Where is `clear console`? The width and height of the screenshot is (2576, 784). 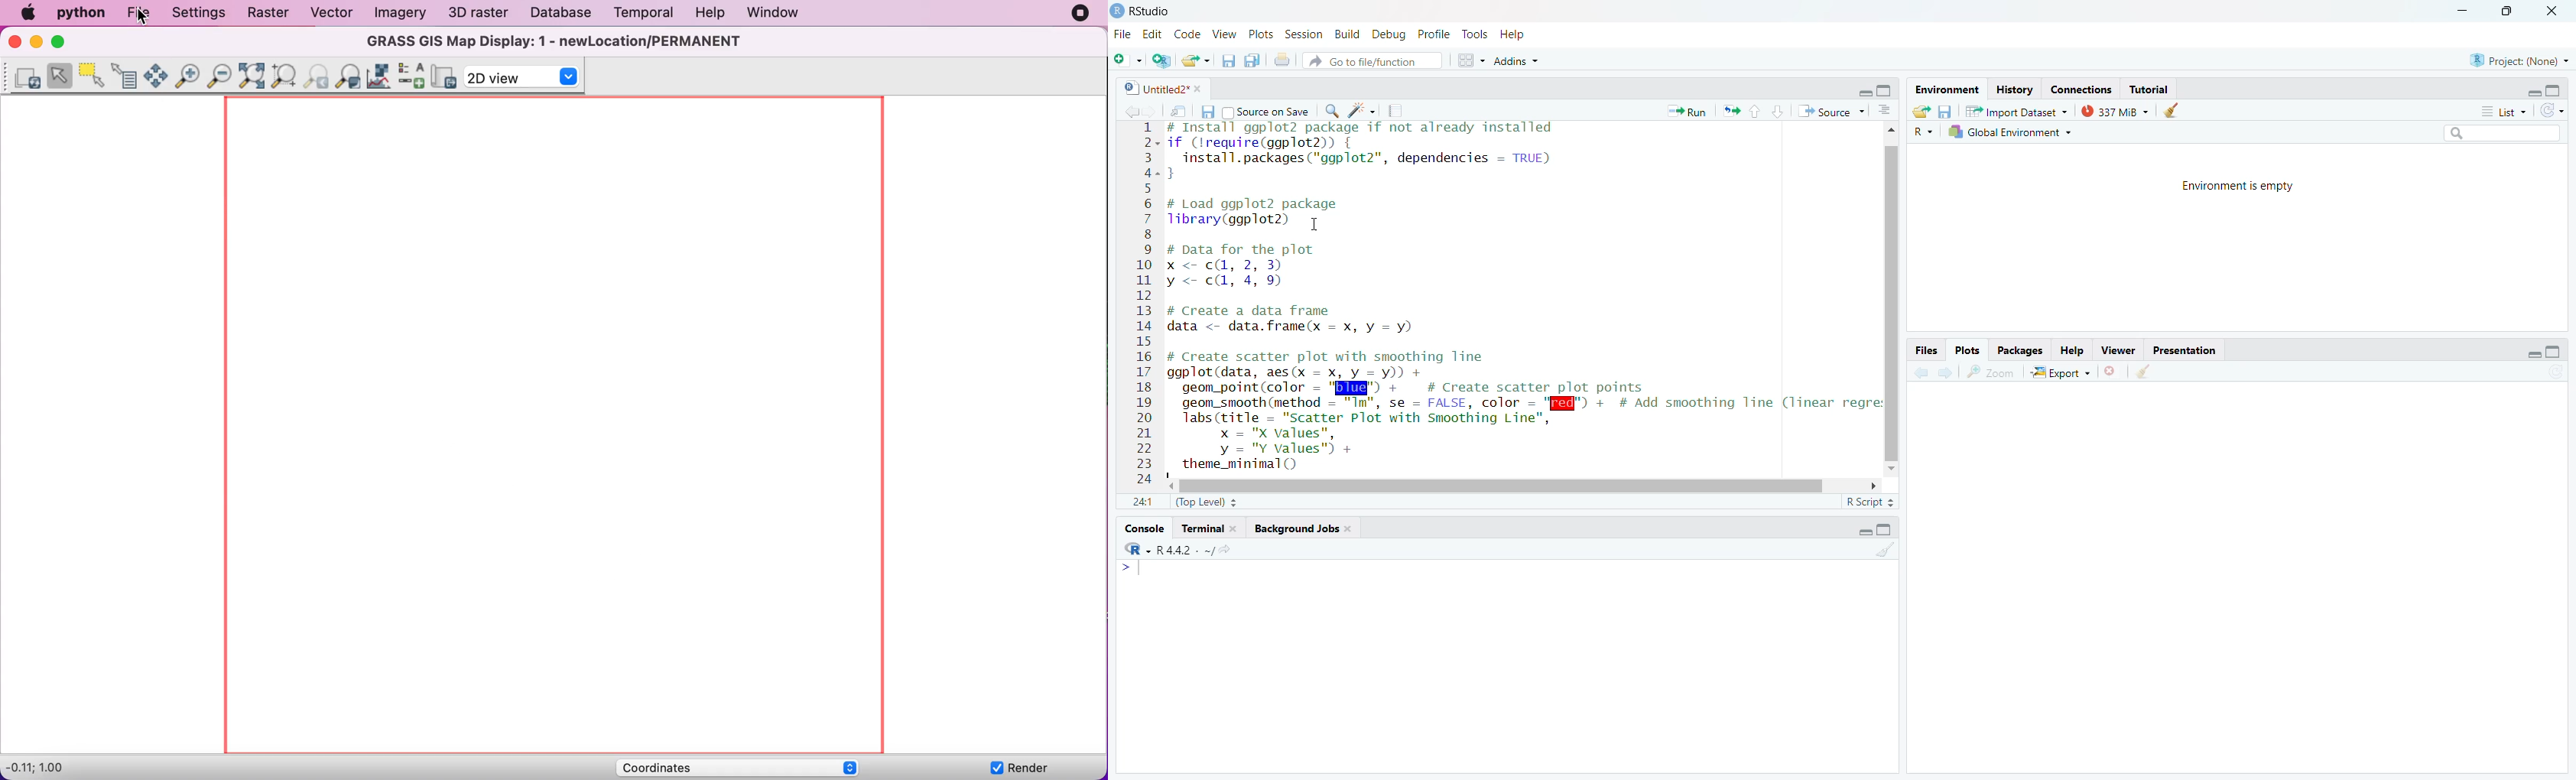 clear console is located at coordinates (1884, 551).